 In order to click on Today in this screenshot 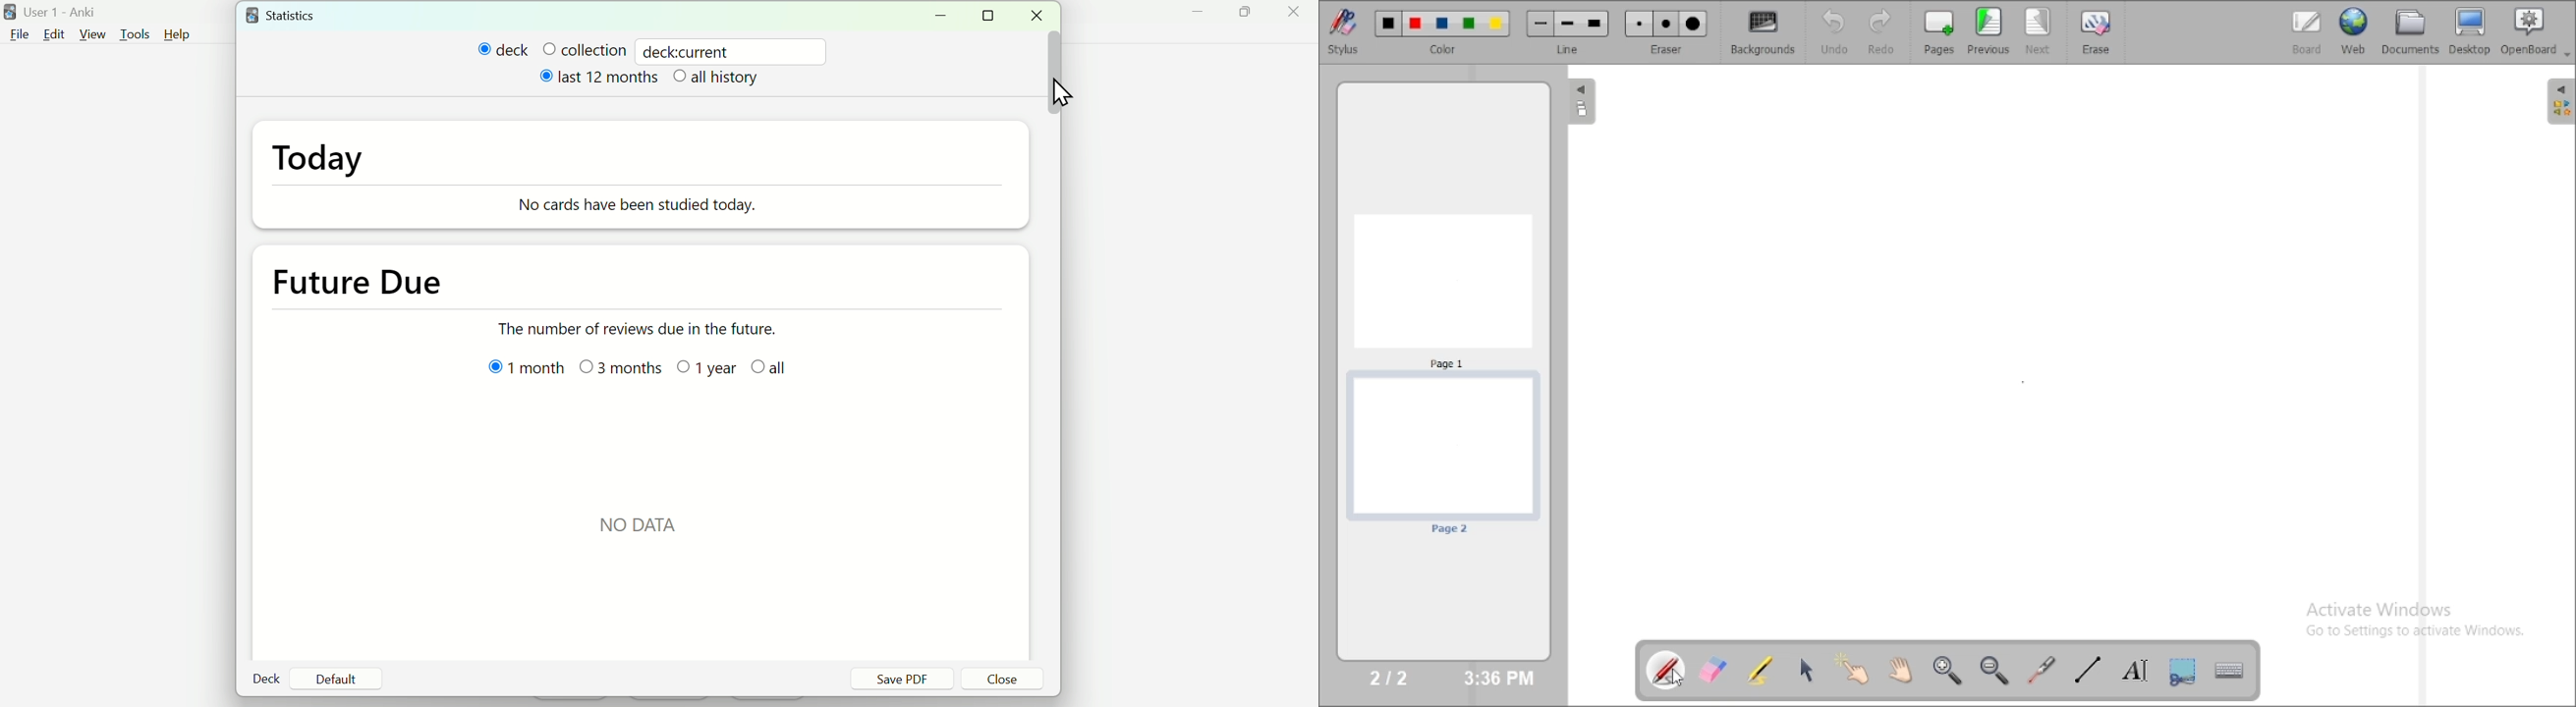, I will do `click(337, 168)`.